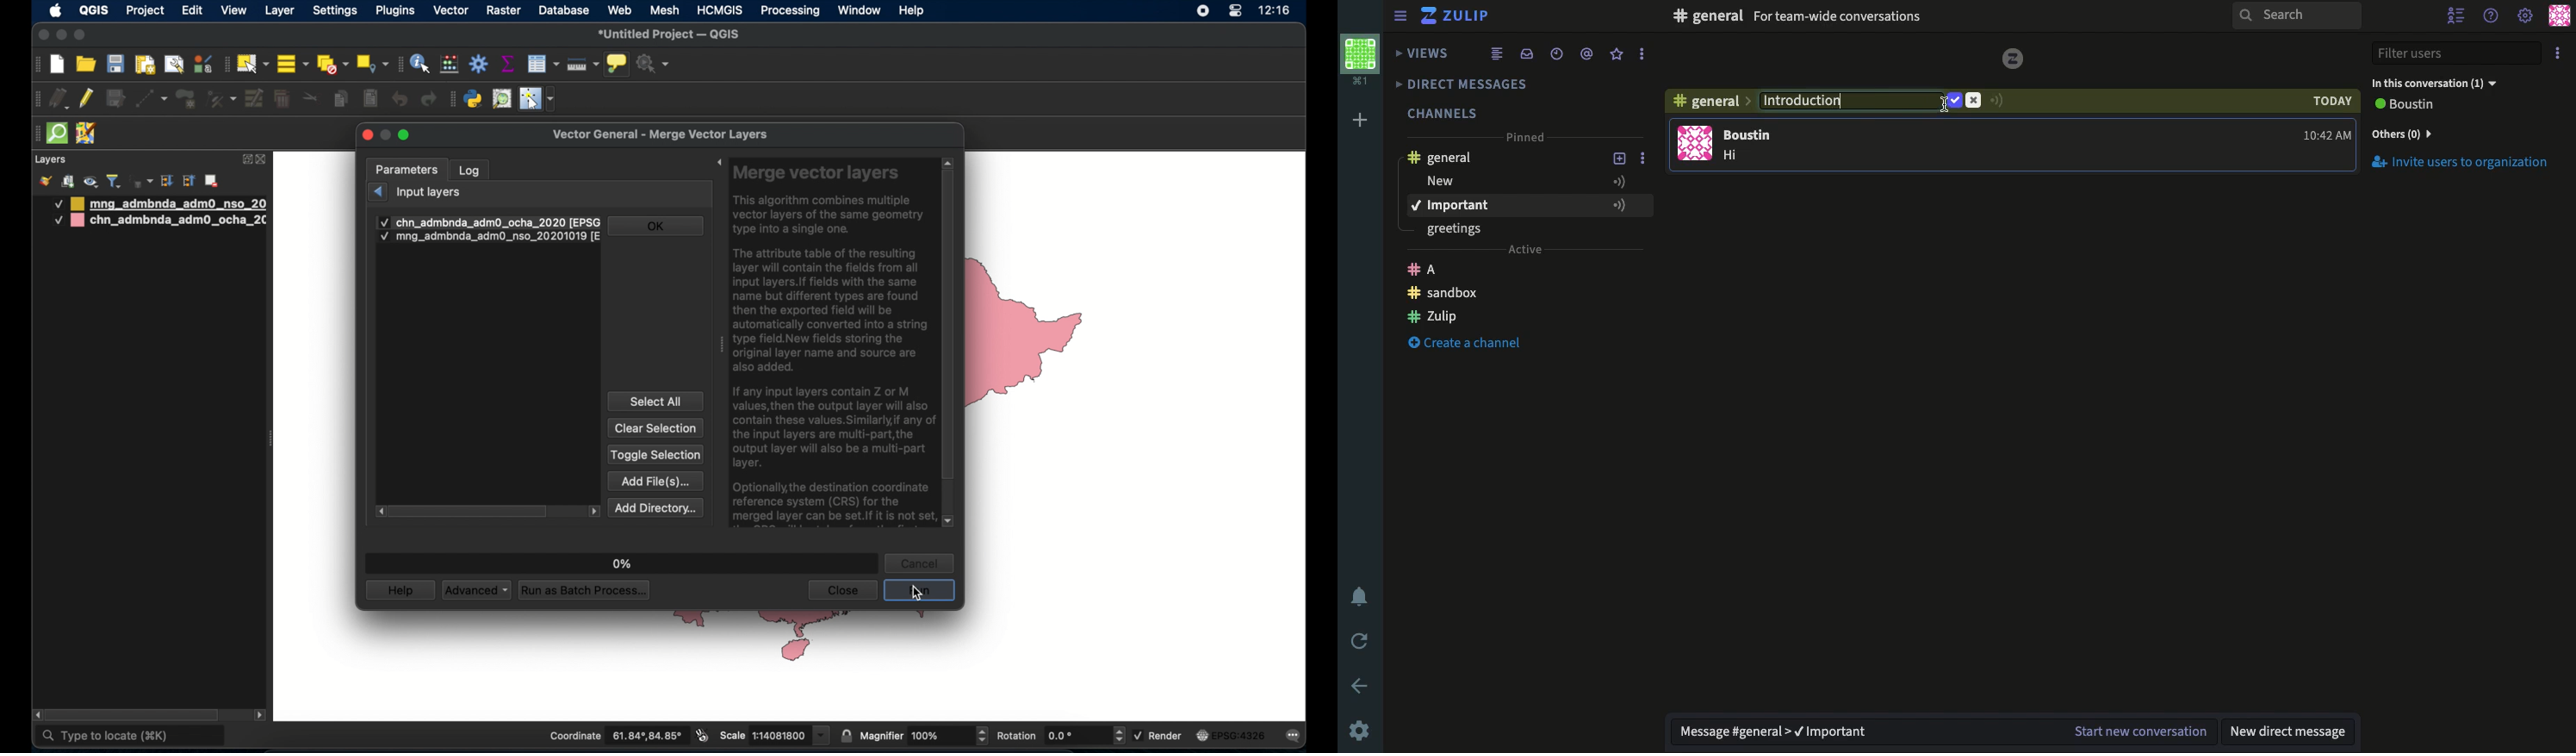  What do you see at coordinates (2457, 52) in the screenshot?
I see `Filter users` at bounding box center [2457, 52].